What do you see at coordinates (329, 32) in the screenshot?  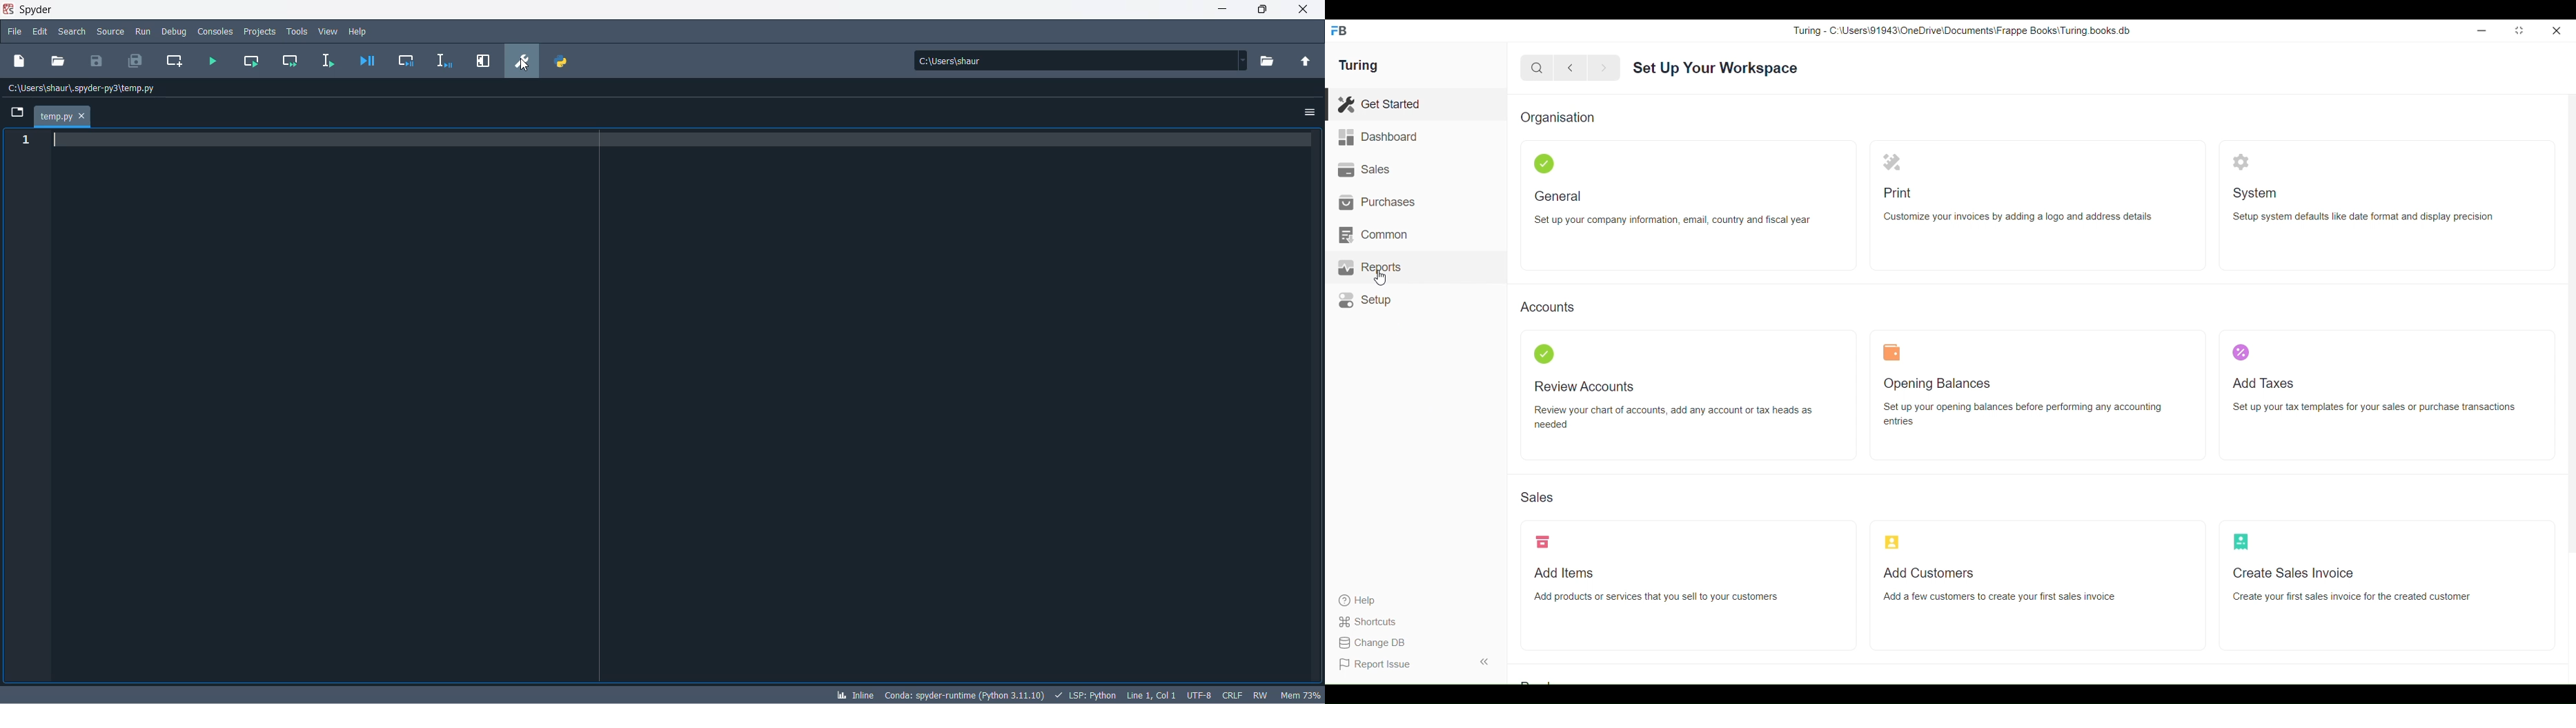 I see `view` at bounding box center [329, 32].